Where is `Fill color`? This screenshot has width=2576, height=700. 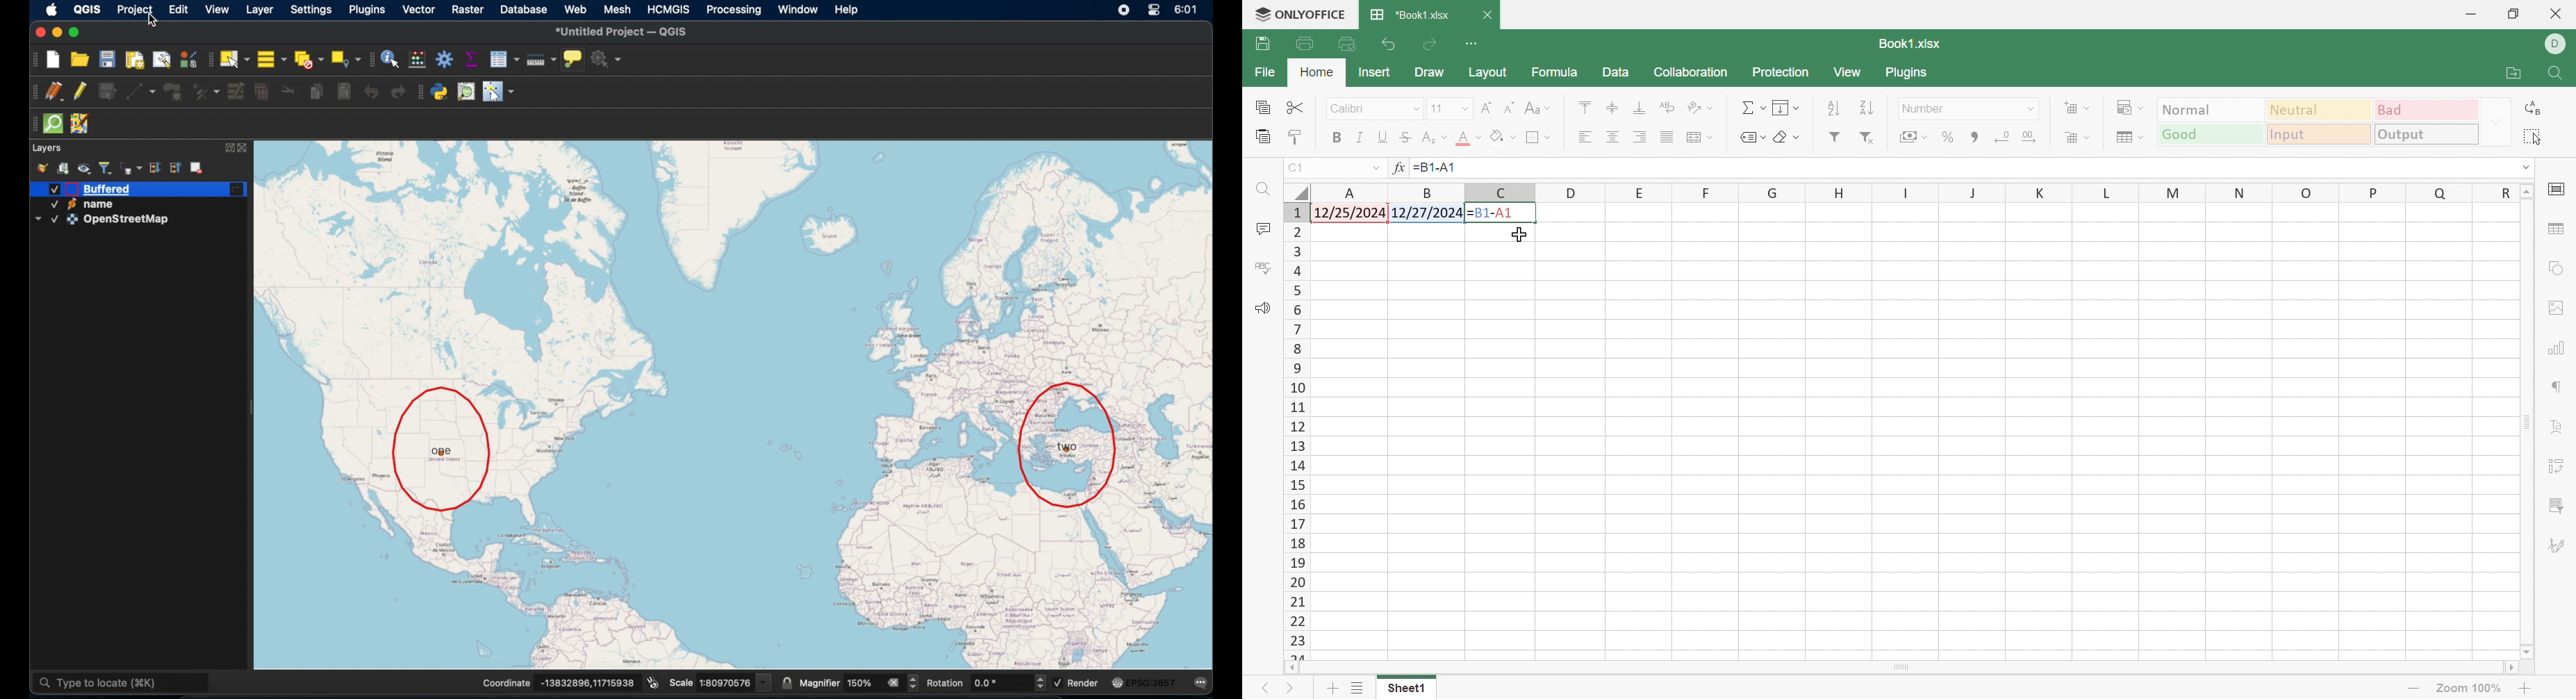 Fill color is located at coordinates (1469, 139).